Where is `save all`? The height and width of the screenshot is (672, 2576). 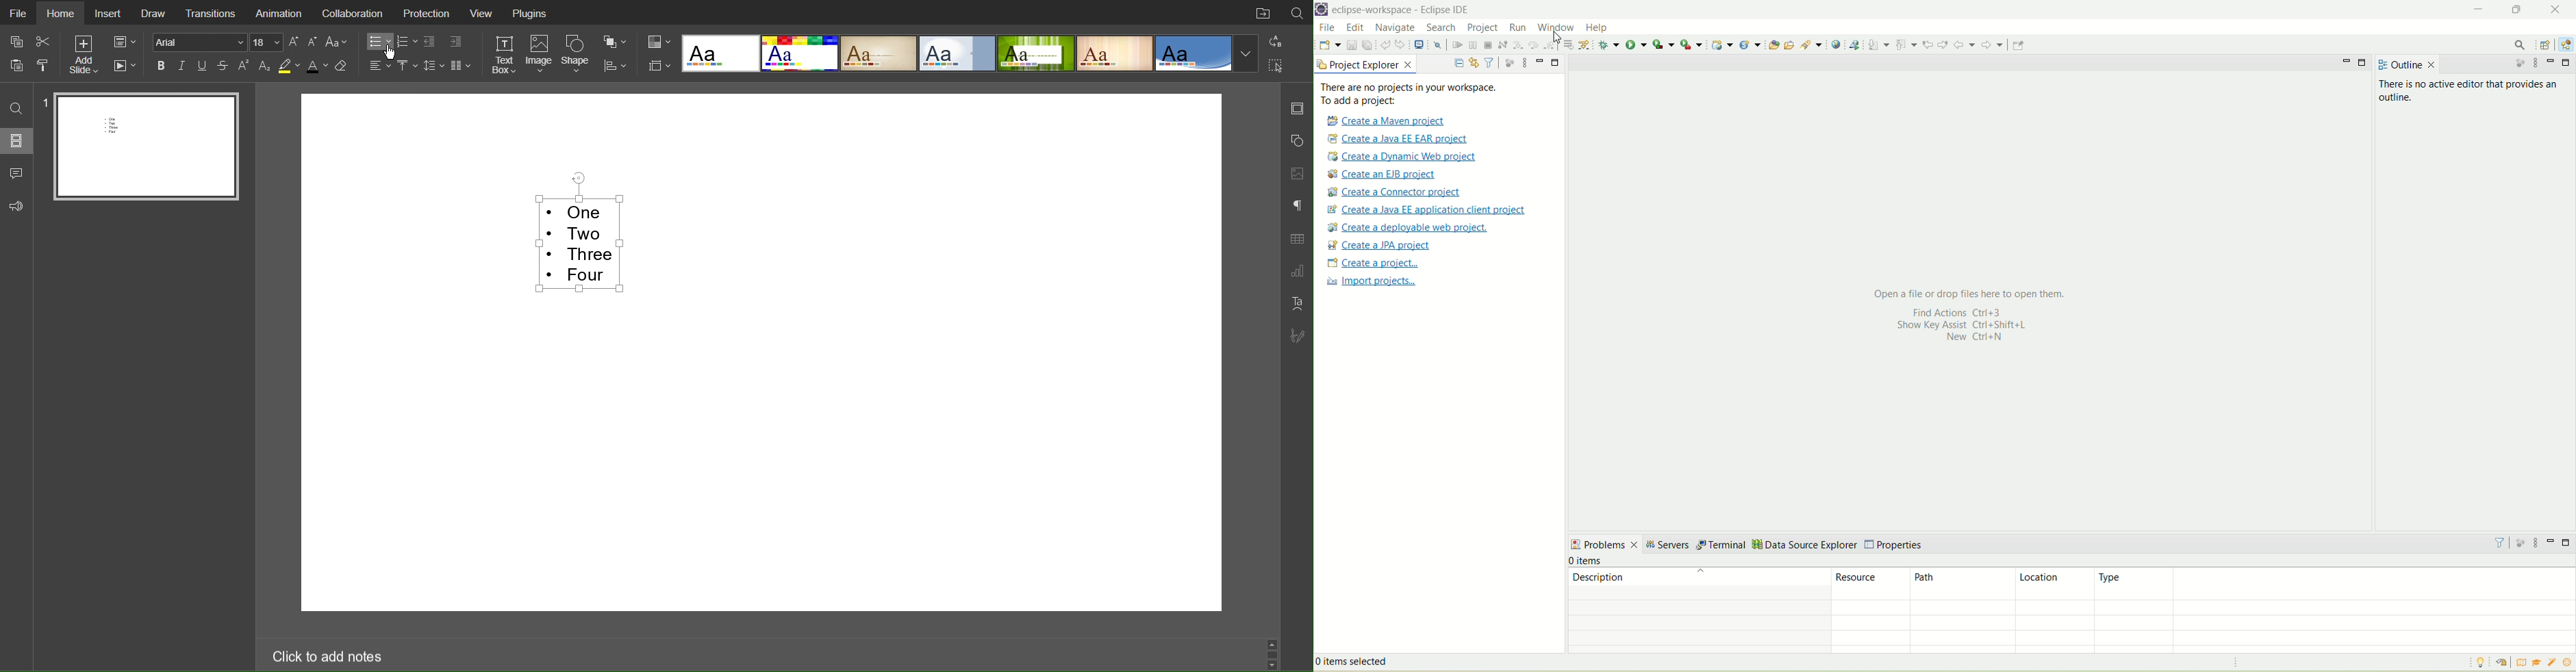
save all is located at coordinates (1367, 45).